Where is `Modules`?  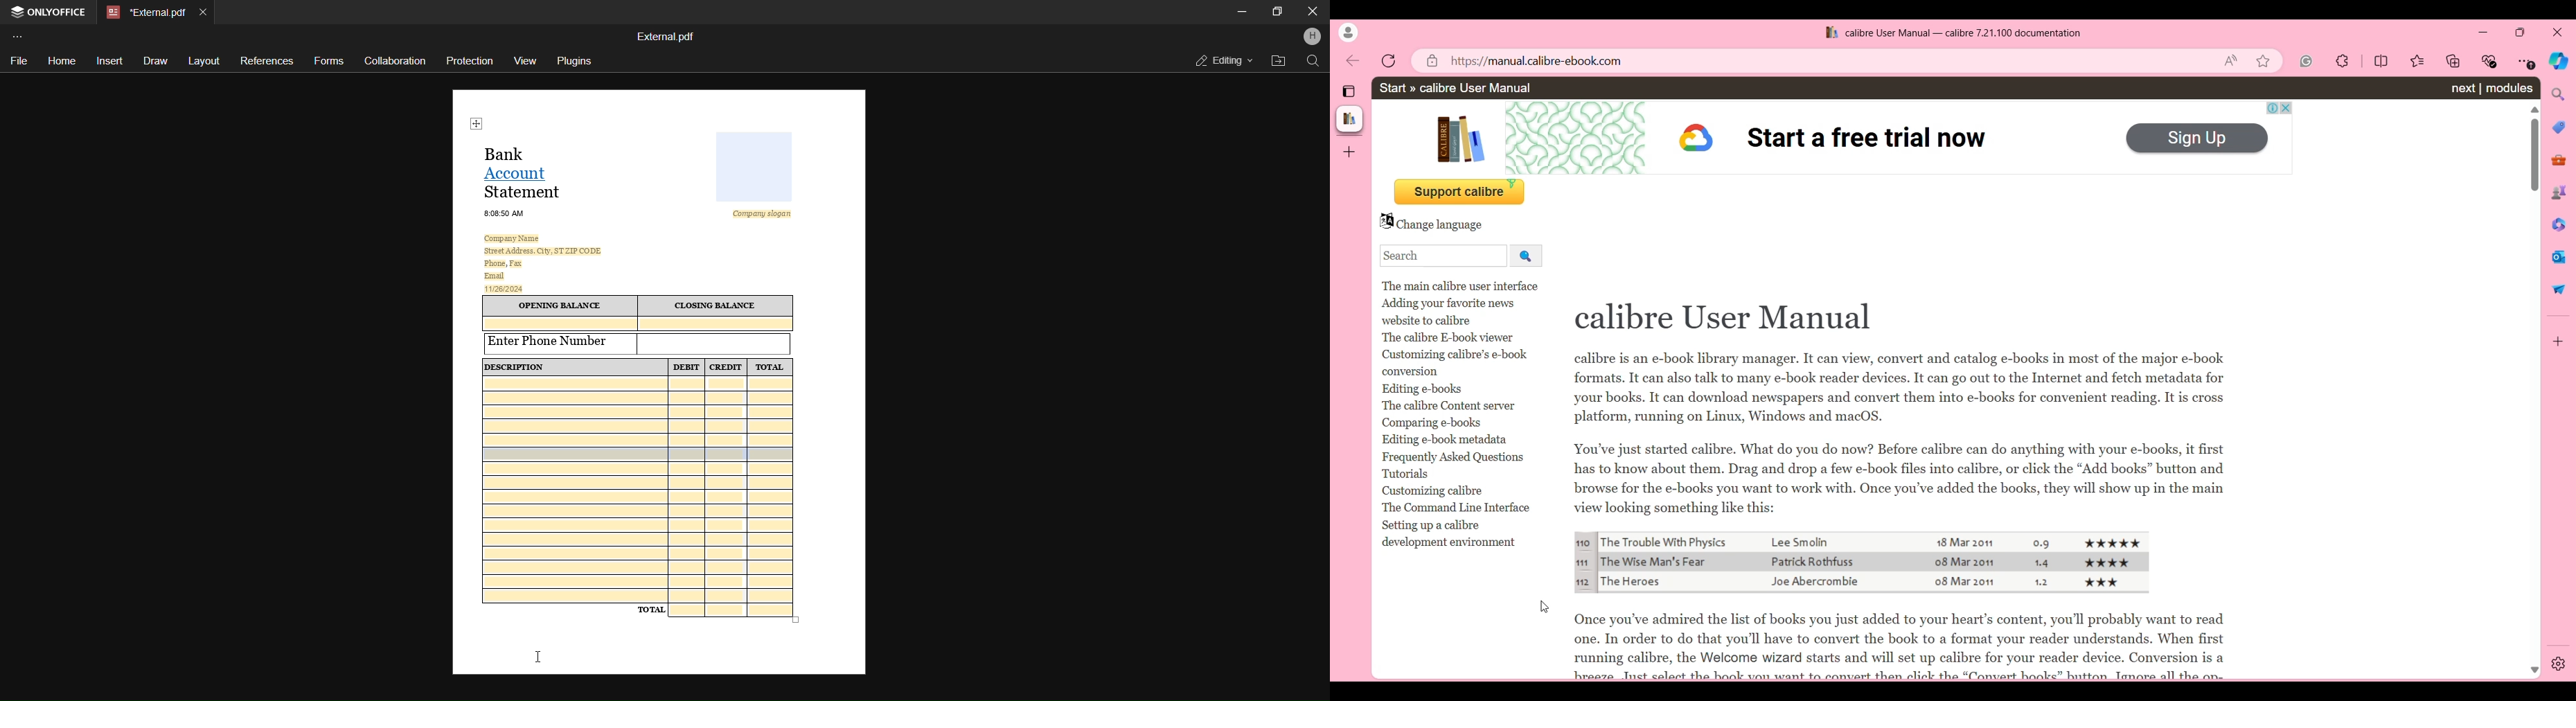
Modules is located at coordinates (2509, 88).